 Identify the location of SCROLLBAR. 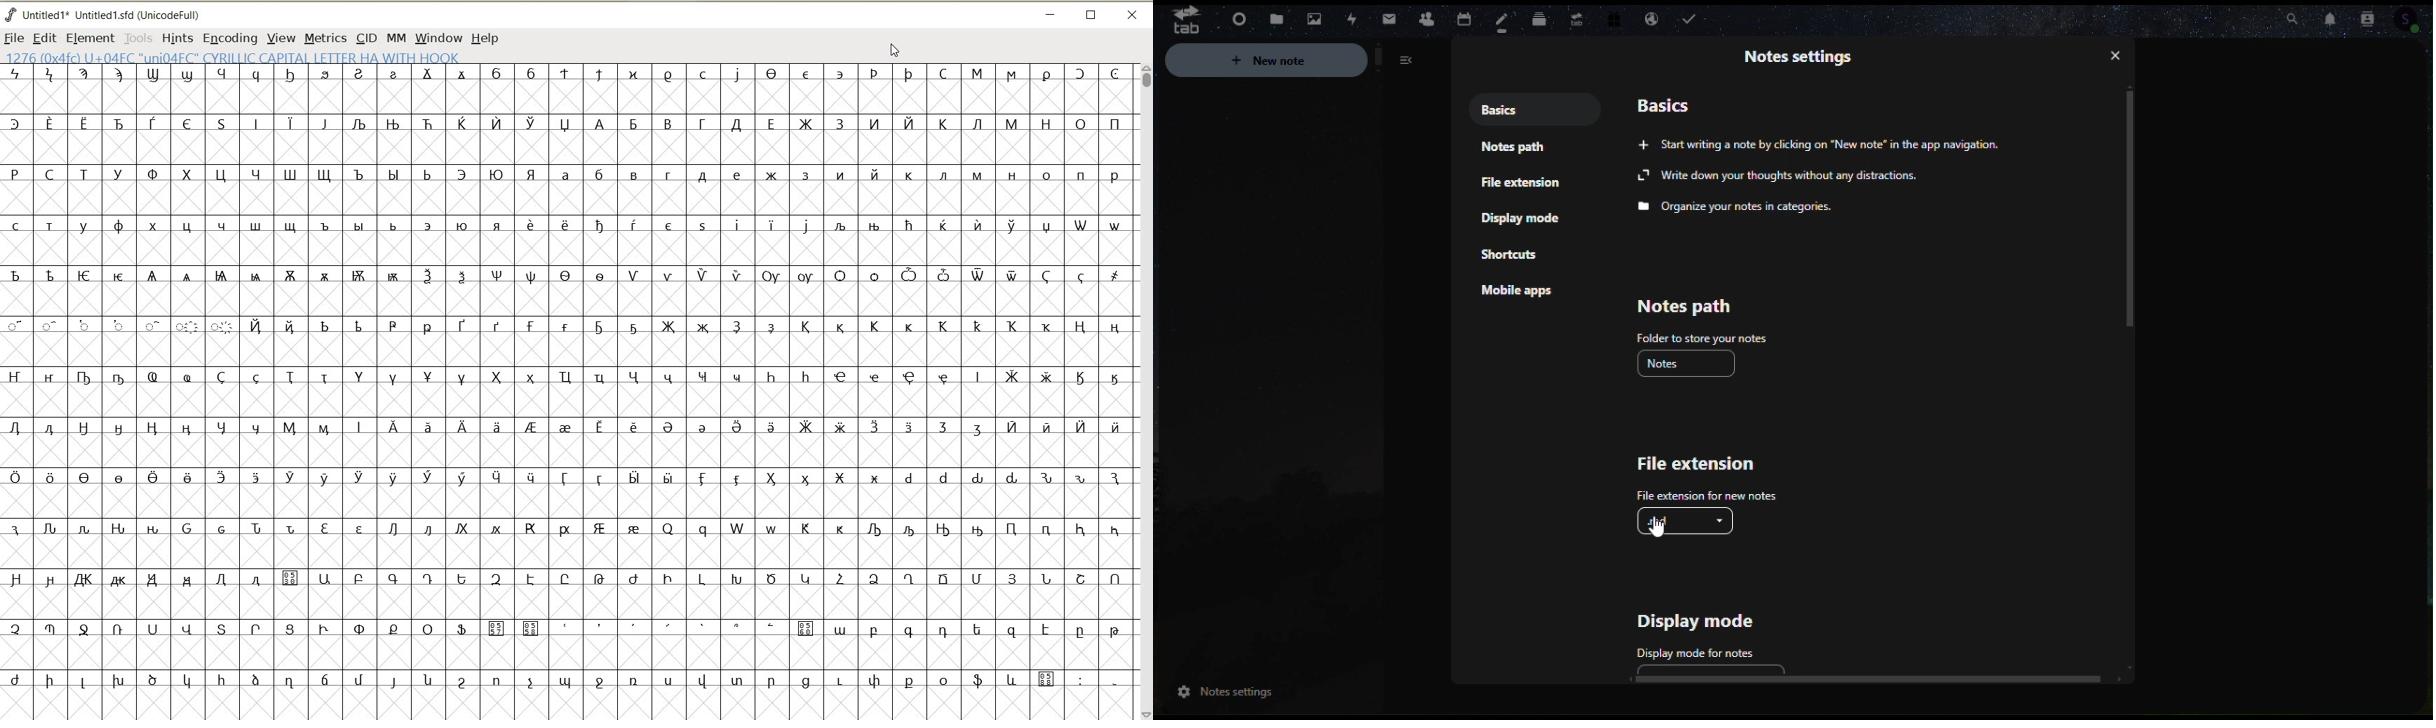
(1145, 391).